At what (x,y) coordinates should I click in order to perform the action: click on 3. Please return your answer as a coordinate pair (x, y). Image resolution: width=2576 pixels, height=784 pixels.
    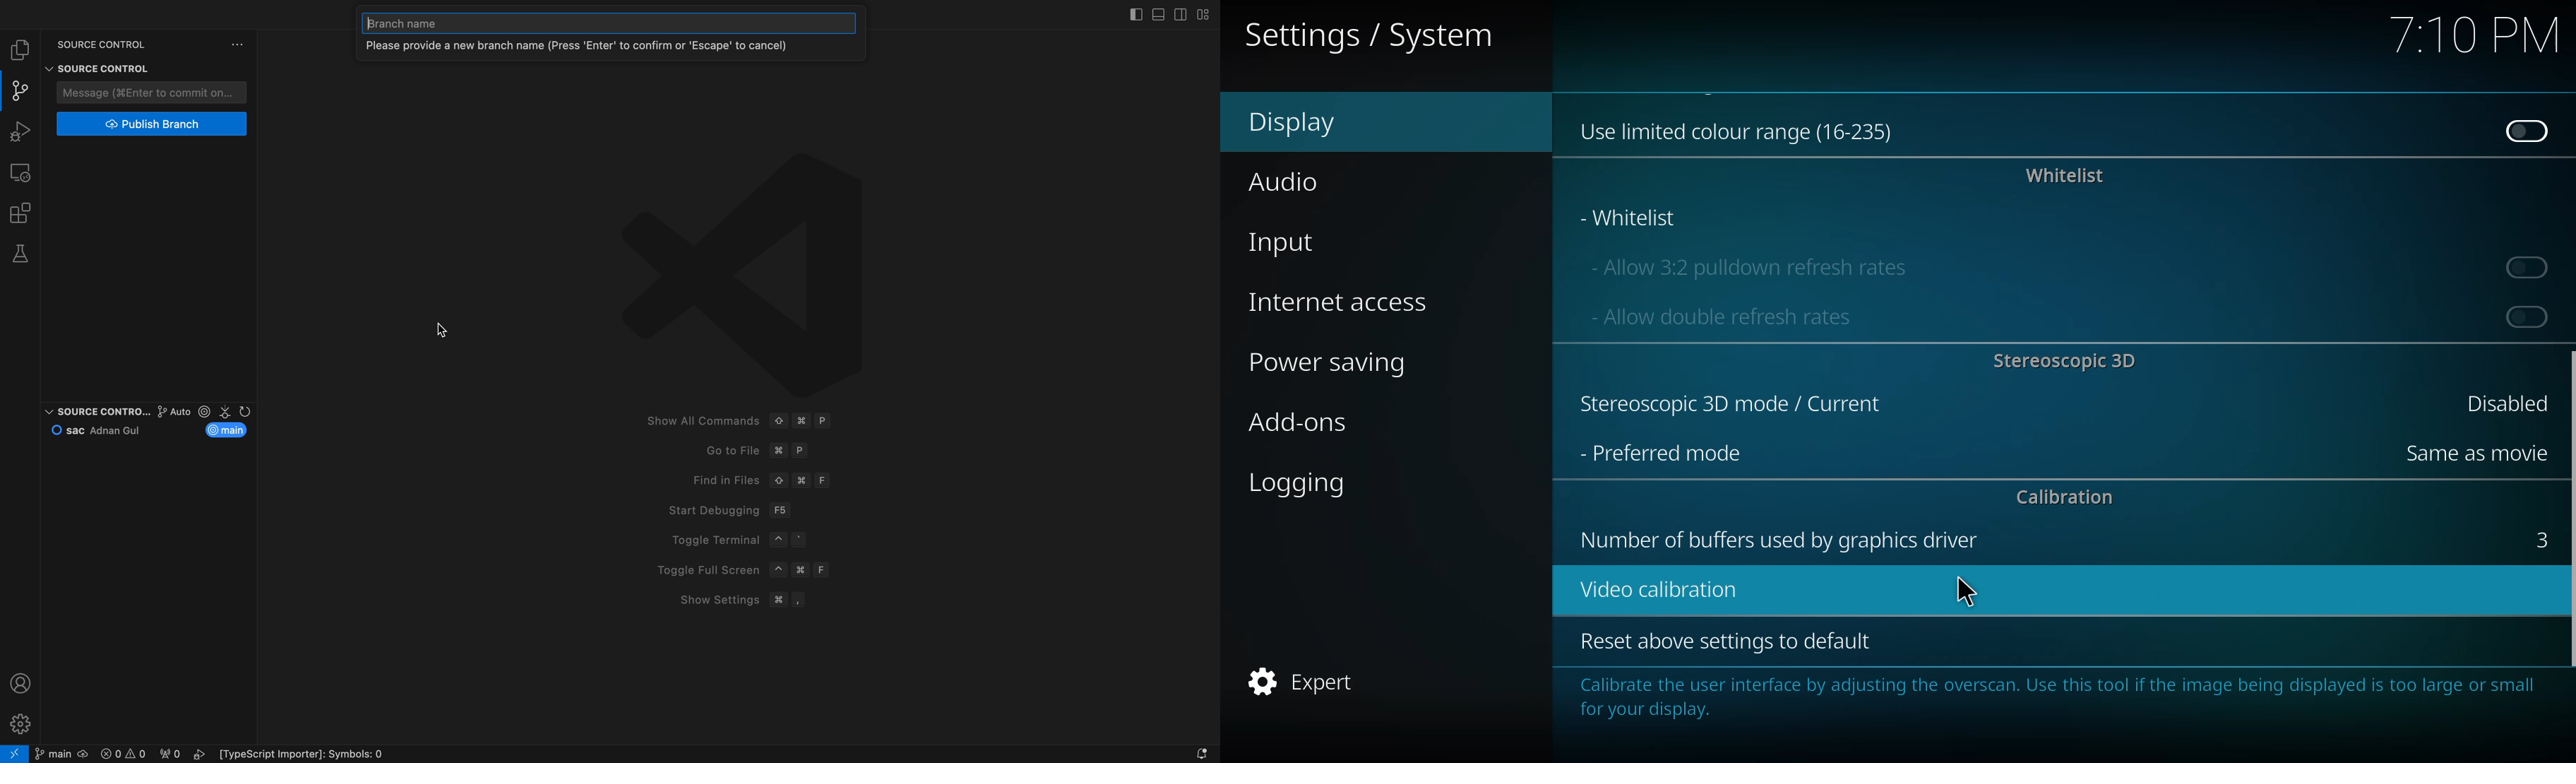
    Looking at the image, I should click on (2536, 538).